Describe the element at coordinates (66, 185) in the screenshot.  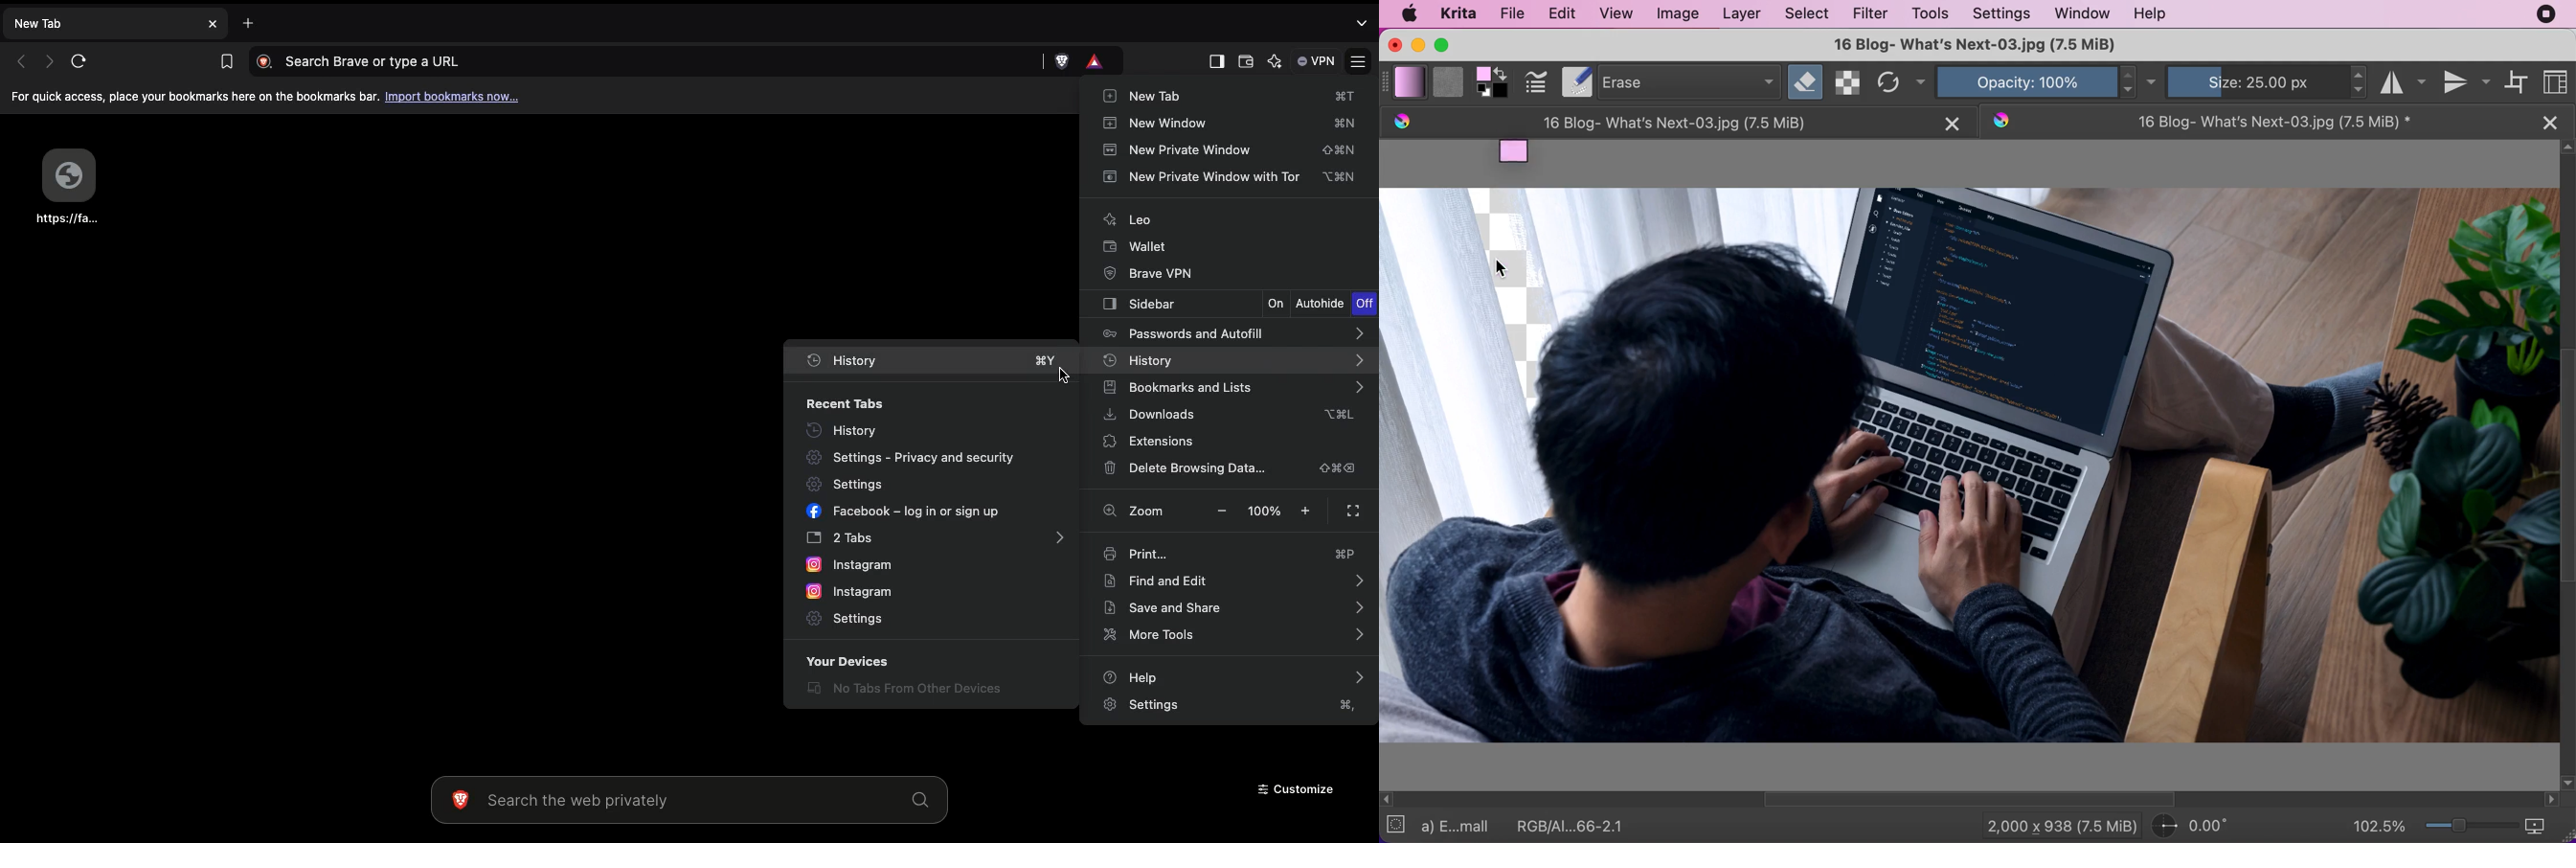
I see `Webpage` at that location.